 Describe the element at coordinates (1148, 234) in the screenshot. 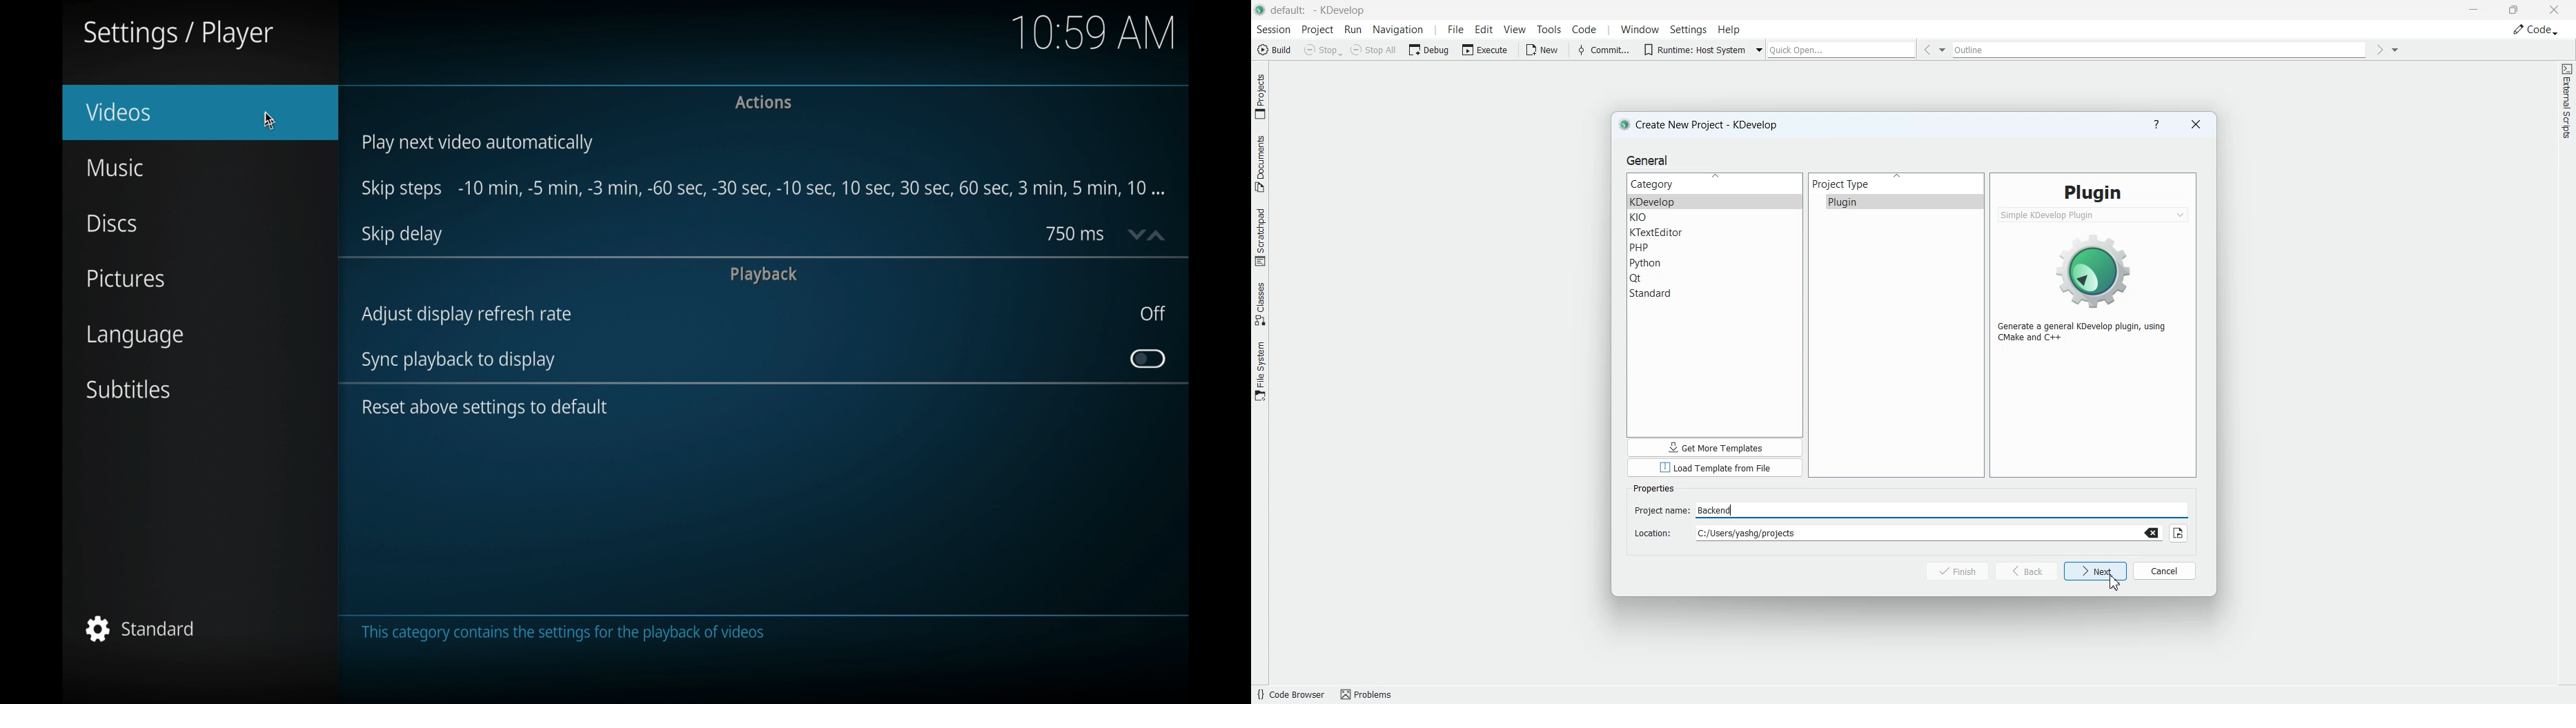

I see `stepper buttons` at that location.